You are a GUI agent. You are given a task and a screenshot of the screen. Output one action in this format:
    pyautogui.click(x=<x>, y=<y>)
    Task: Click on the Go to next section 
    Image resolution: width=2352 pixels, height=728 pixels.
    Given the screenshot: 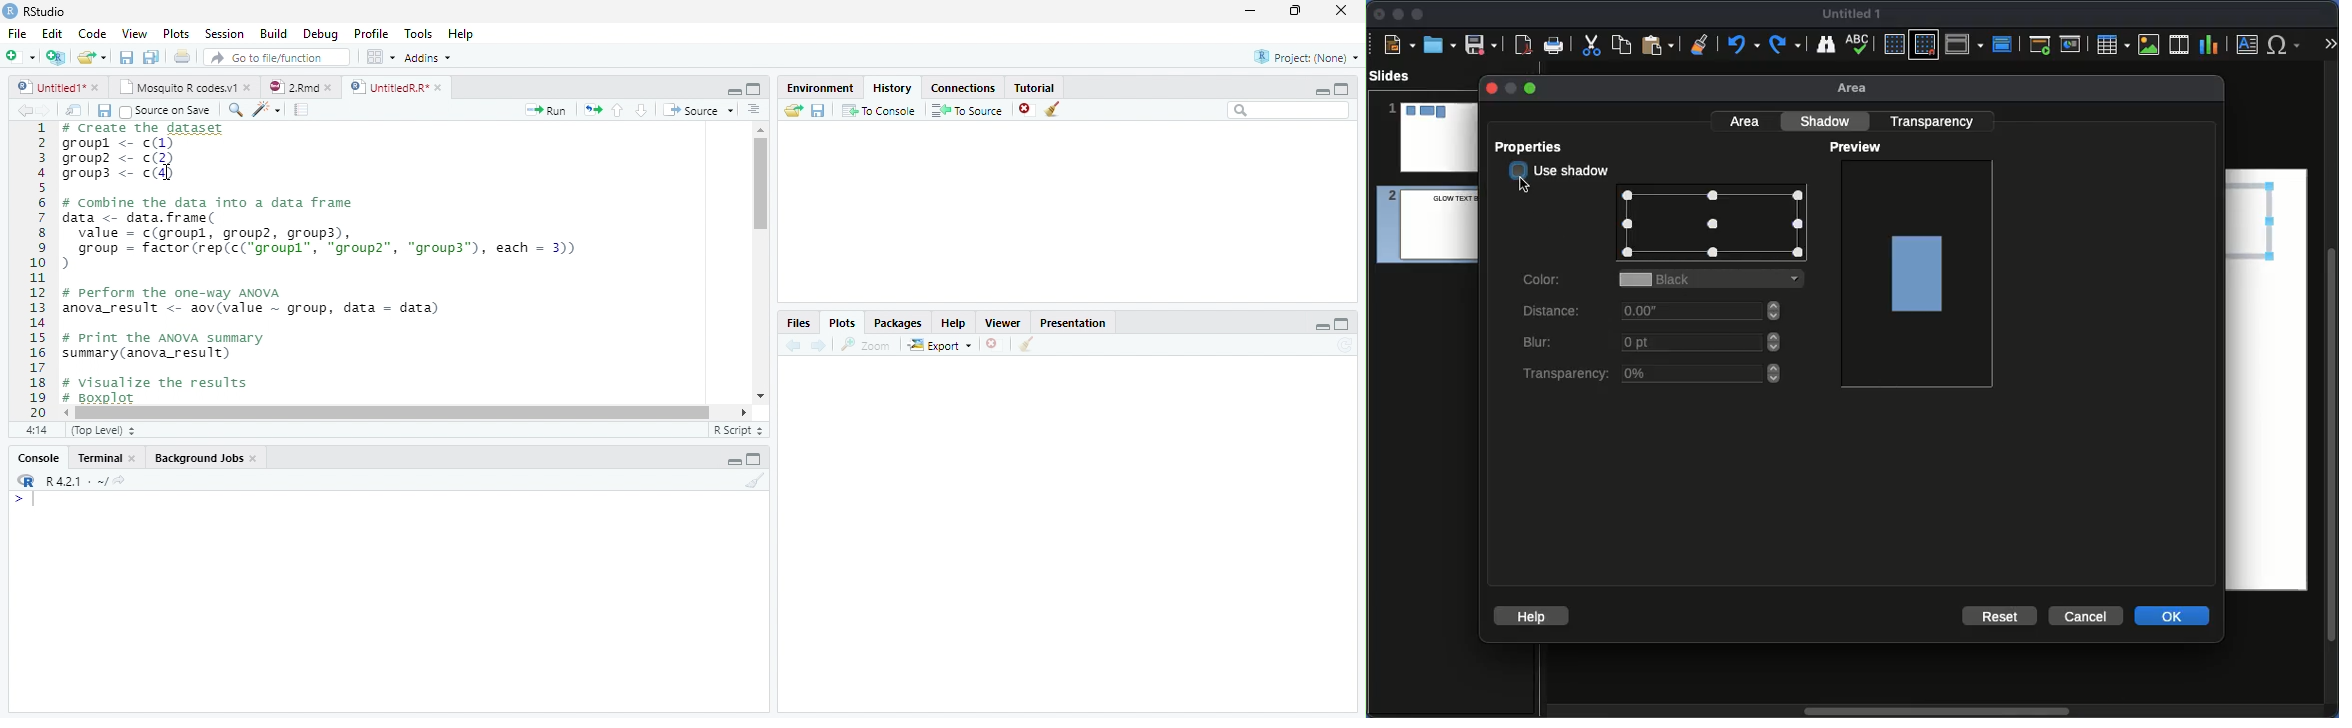 What is the action you would take?
    pyautogui.click(x=642, y=111)
    